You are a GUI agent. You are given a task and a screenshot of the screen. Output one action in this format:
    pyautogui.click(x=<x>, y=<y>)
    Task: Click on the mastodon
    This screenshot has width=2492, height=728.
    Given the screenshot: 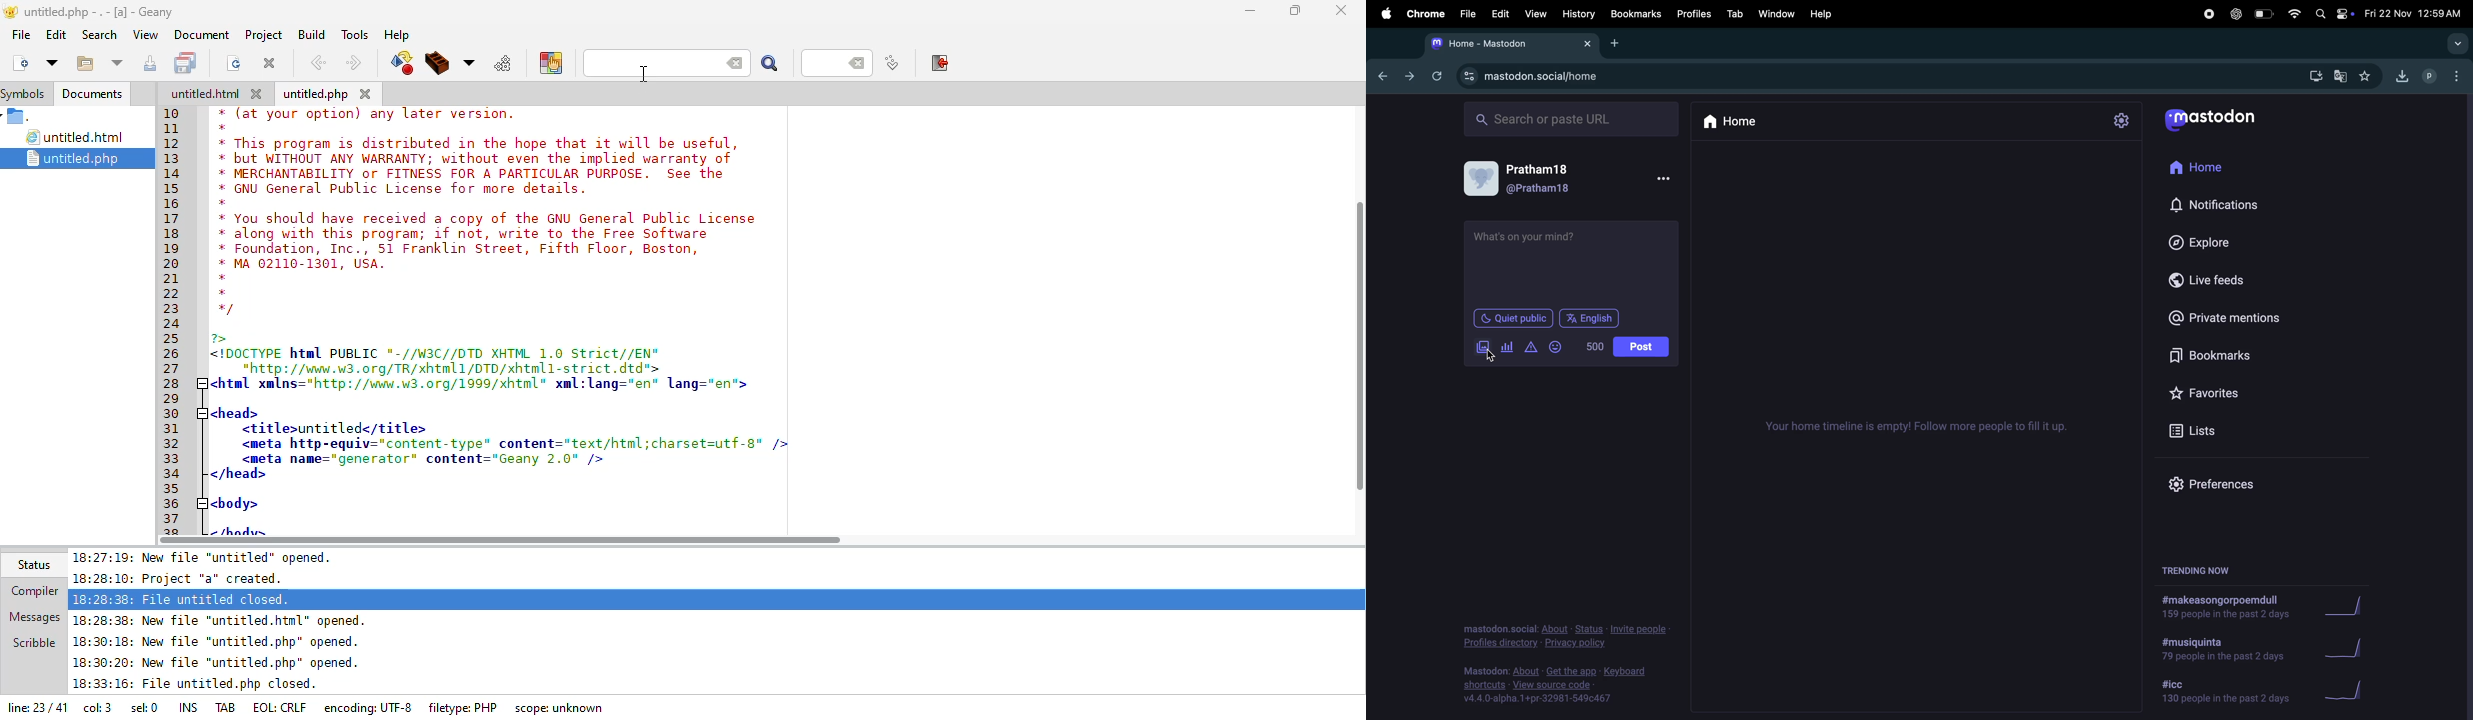 What is the action you would take?
    pyautogui.click(x=1485, y=672)
    